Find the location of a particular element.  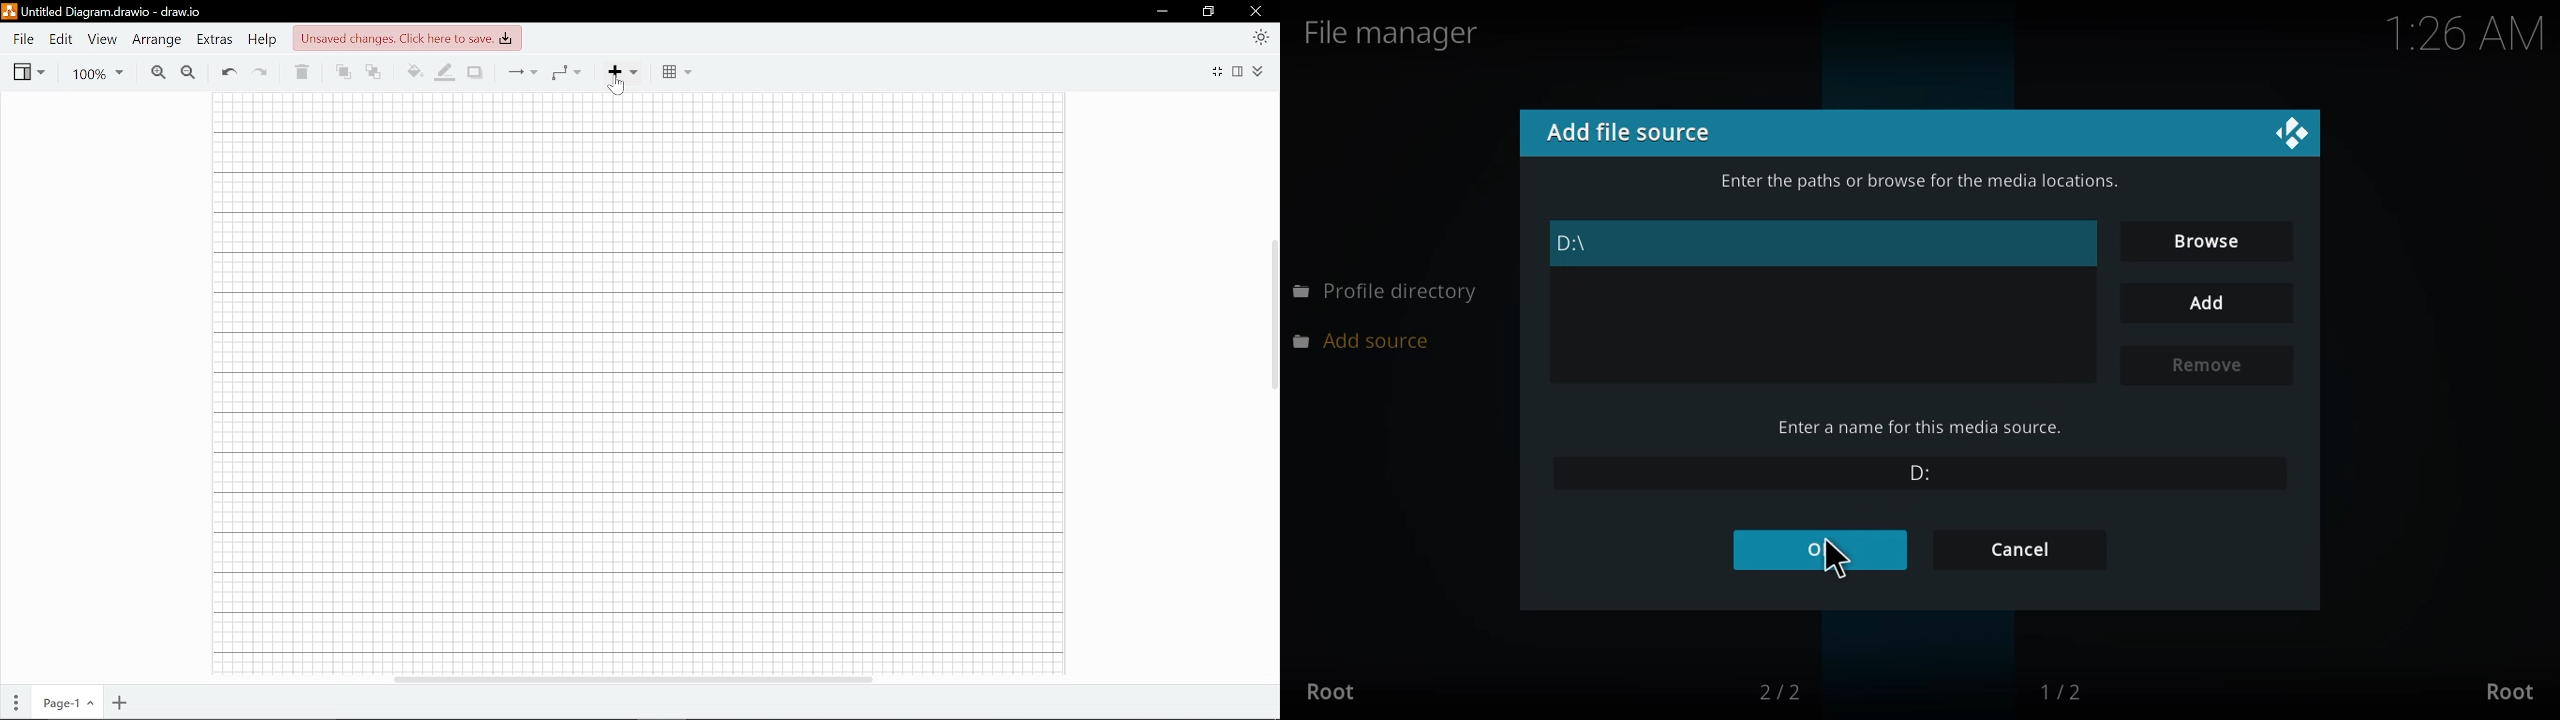

Collapse/expand is located at coordinates (1261, 73).